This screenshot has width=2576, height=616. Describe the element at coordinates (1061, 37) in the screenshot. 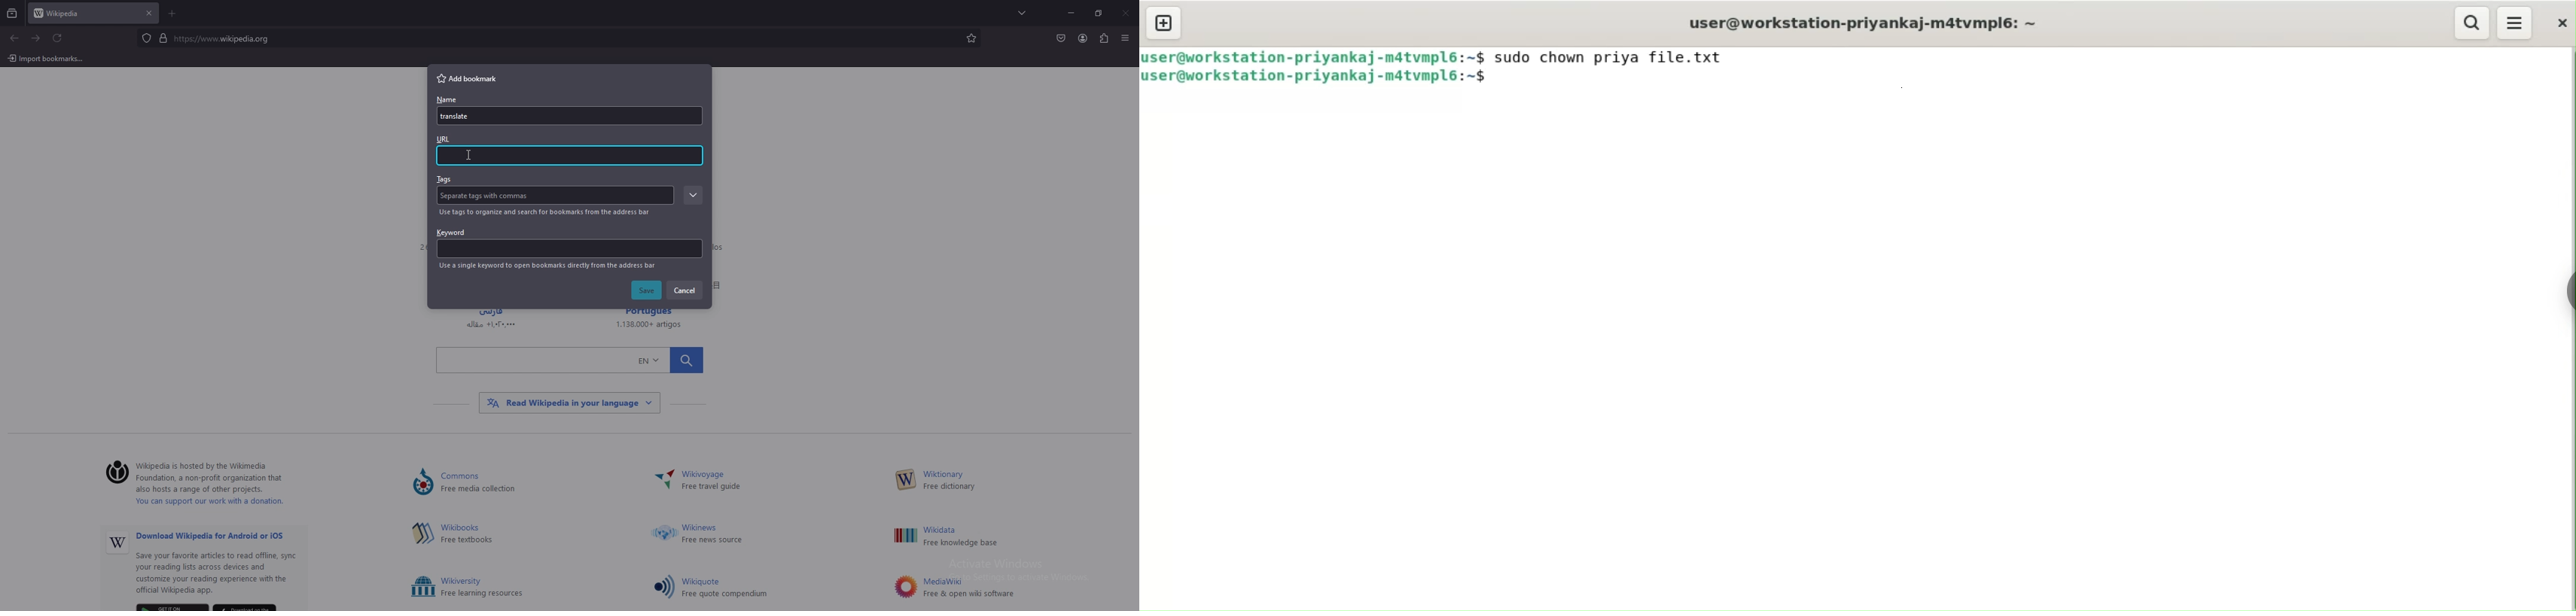

I see `save to pocket` at that location.